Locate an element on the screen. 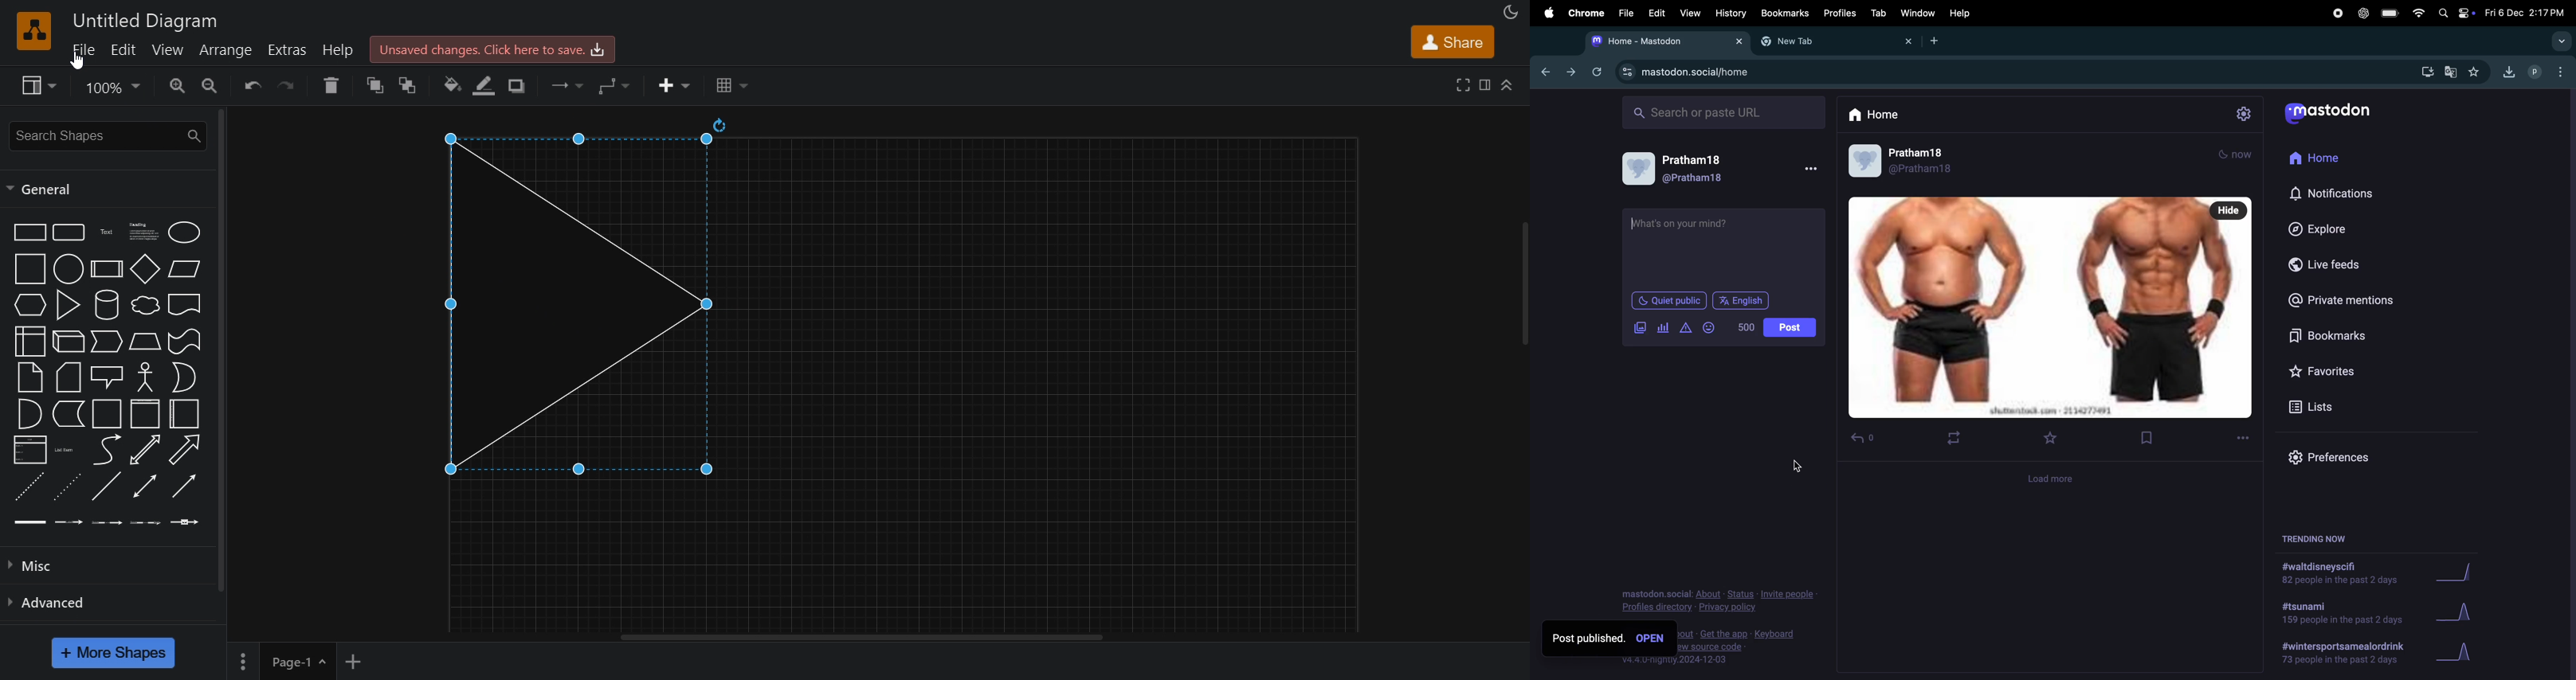 The width and height of the screenshot is (2576, 700). save is located at coordinates (497, 49).